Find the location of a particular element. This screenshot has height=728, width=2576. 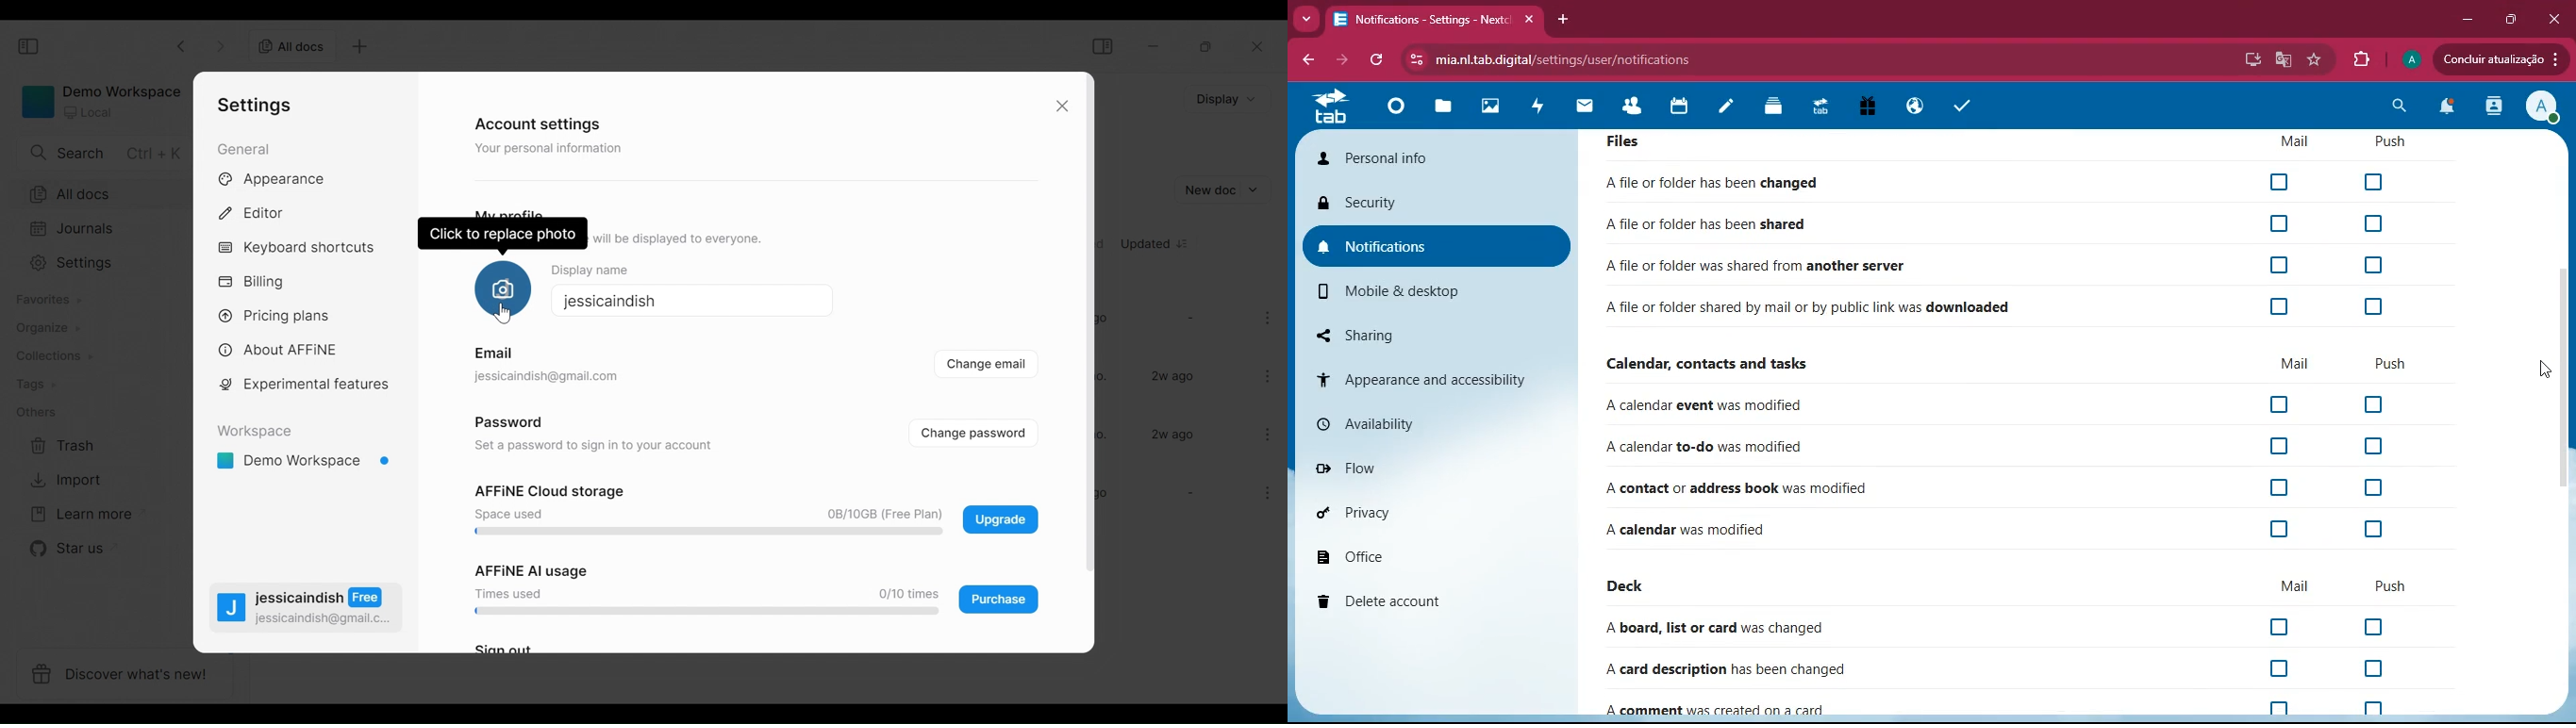

file shared from another server is located at coordinates (1805, 265).